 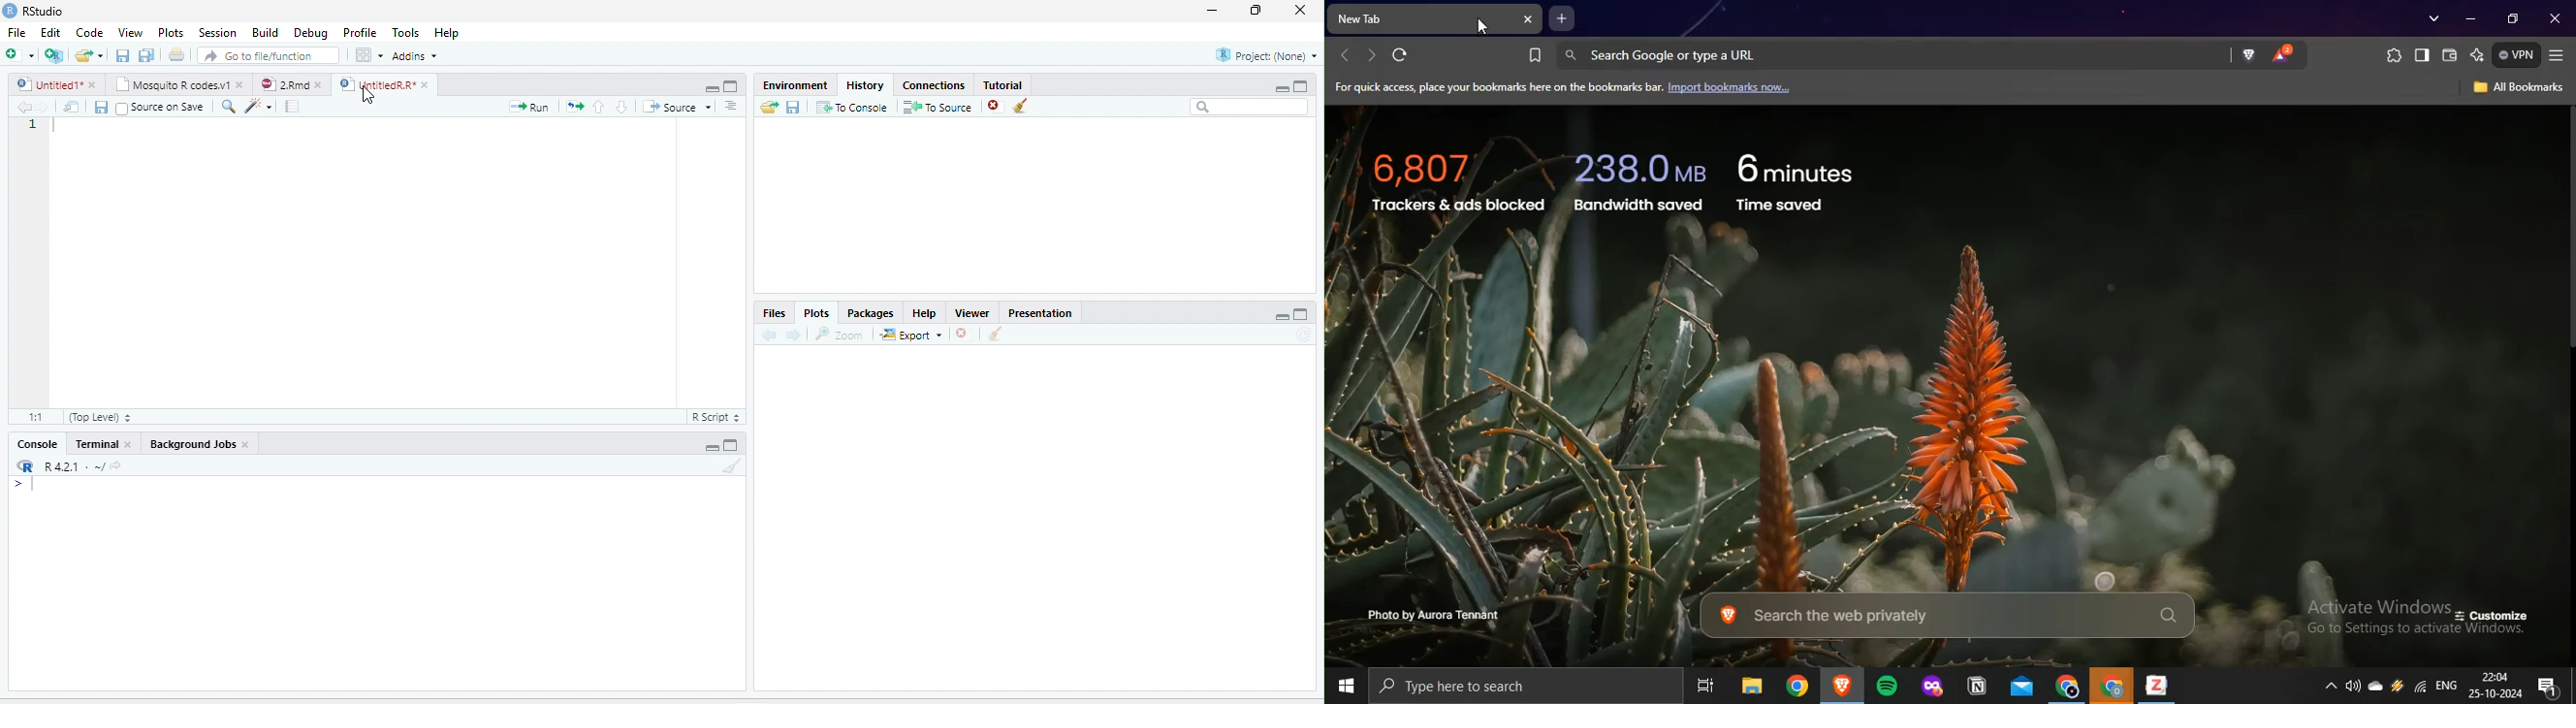 What do you see at coordinates (769, 107) in the screenshot?
I see `Load history from an existing file` at bounding box center [769, 107].